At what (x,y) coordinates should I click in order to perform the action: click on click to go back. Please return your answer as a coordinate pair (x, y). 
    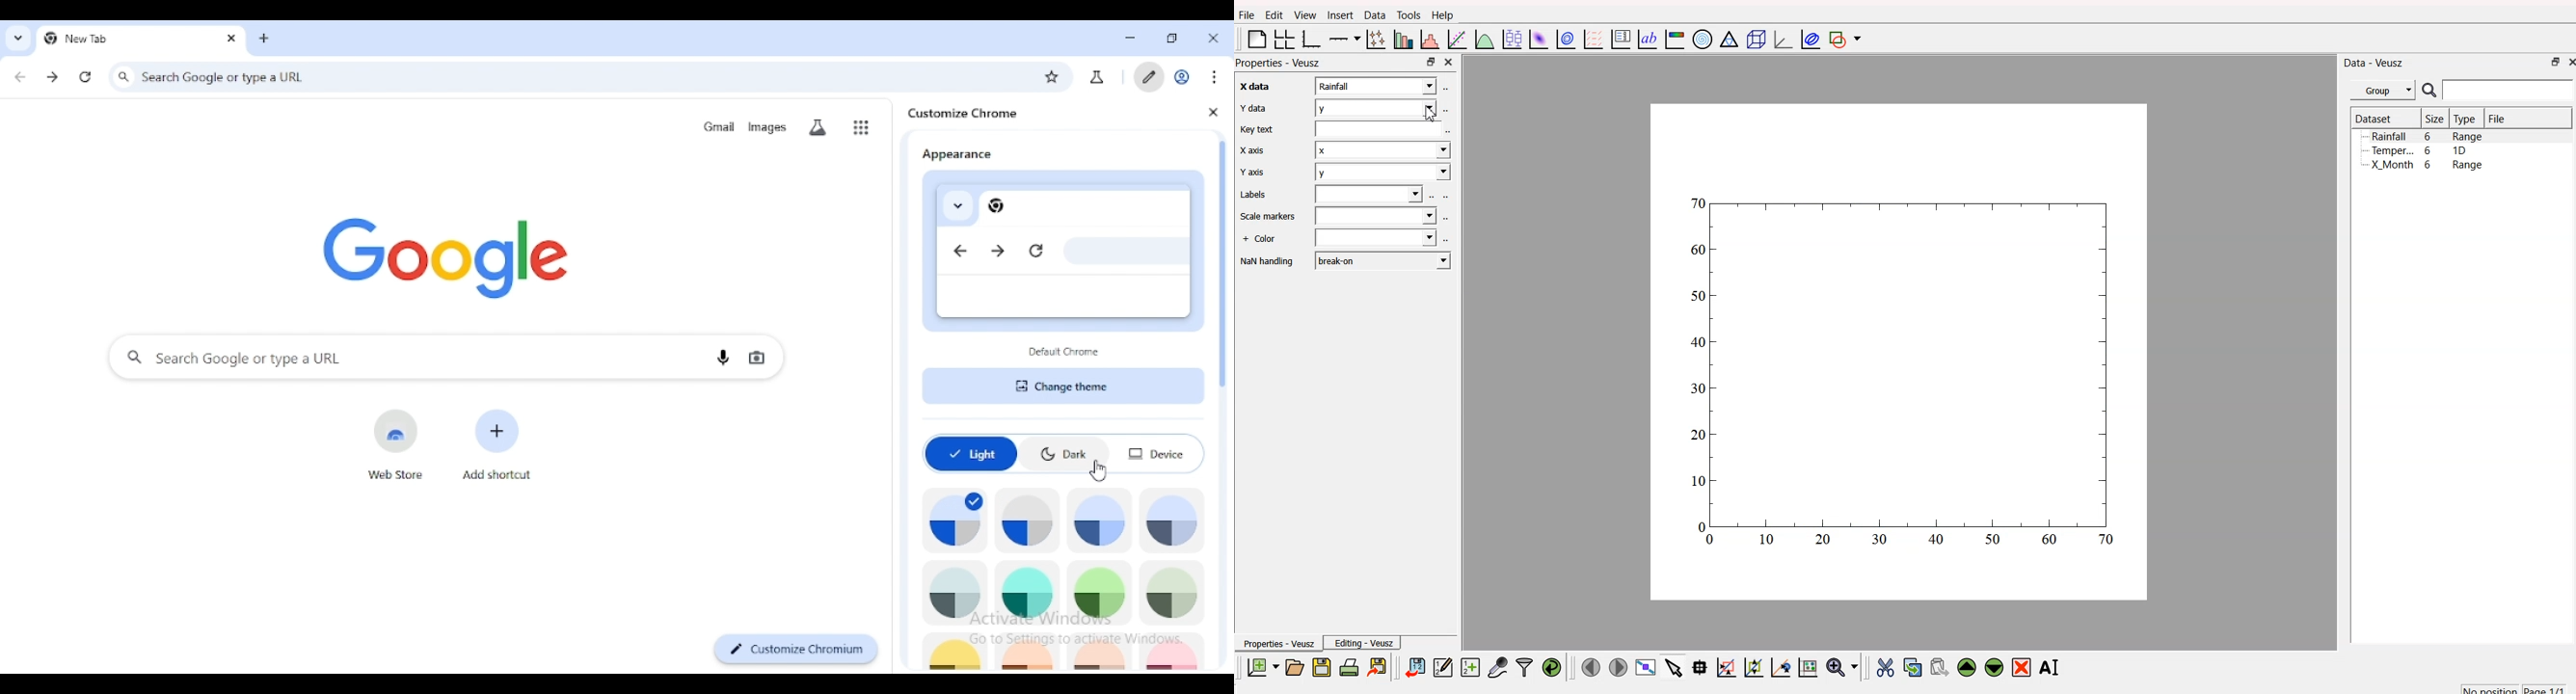
    Looking at the image, I should click on (19, 78).